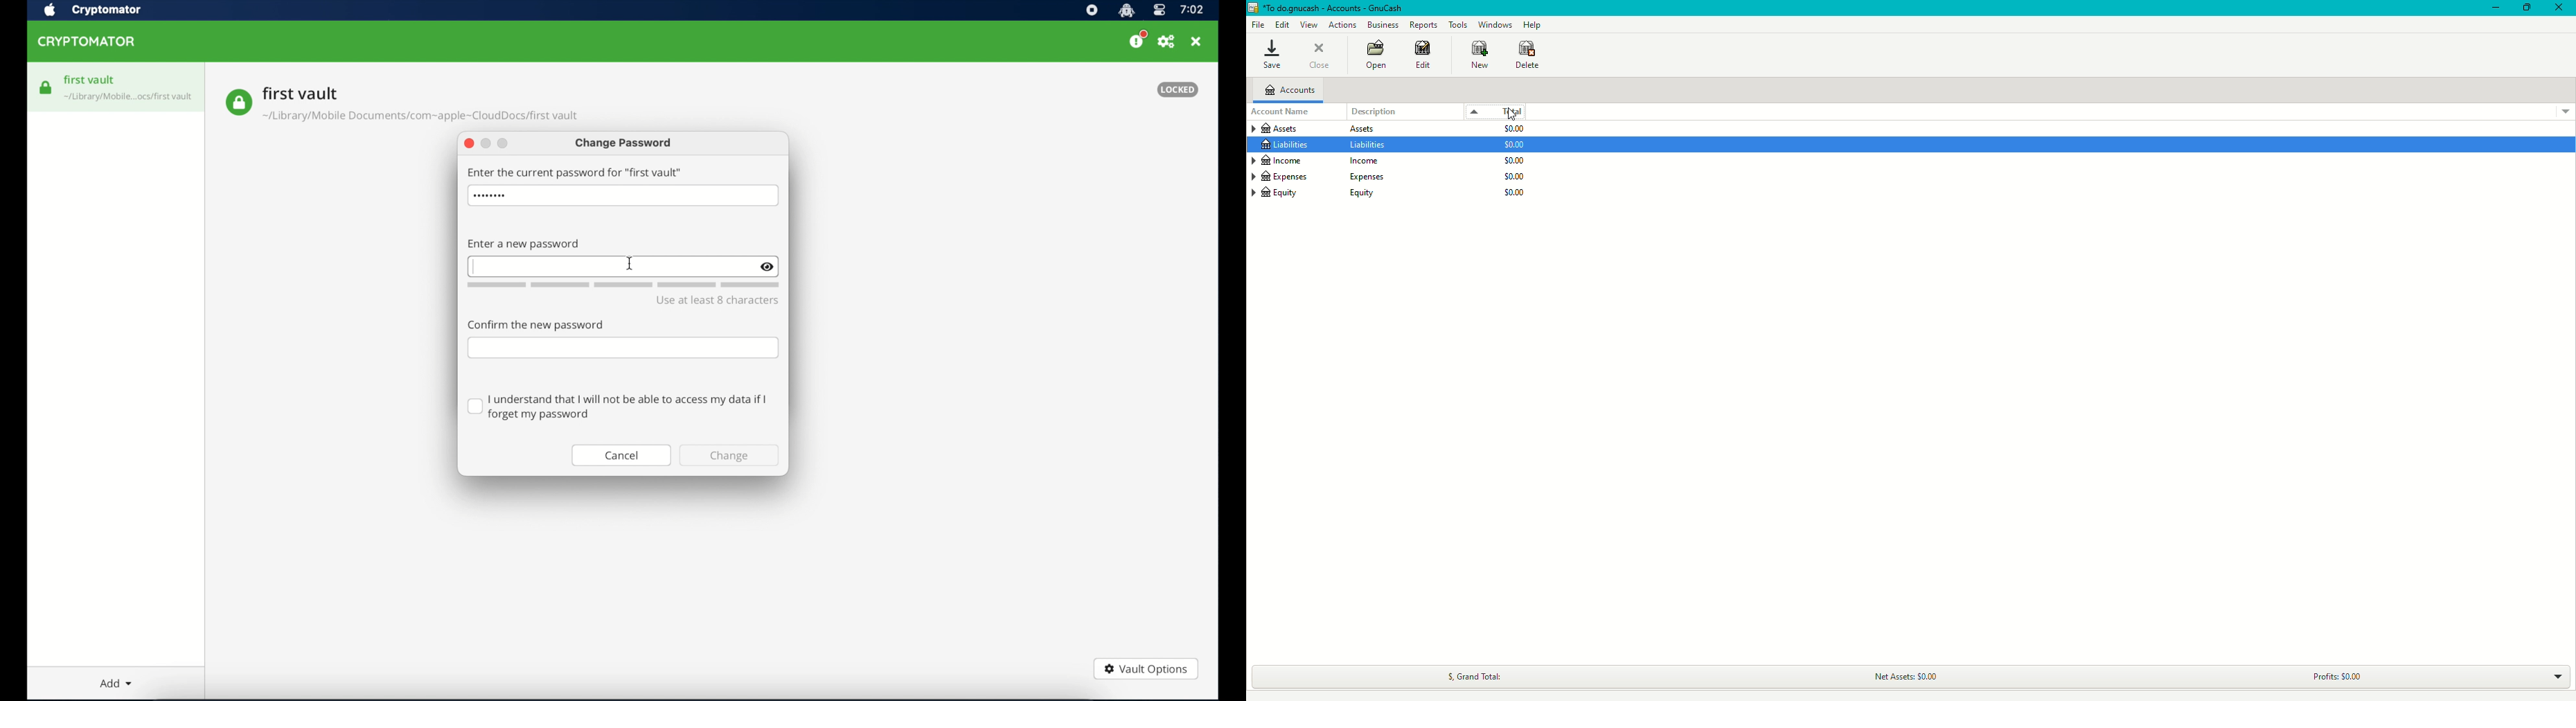 This screenshot has height=728, width=2576. I want to click on Help, so click(1531, 25).